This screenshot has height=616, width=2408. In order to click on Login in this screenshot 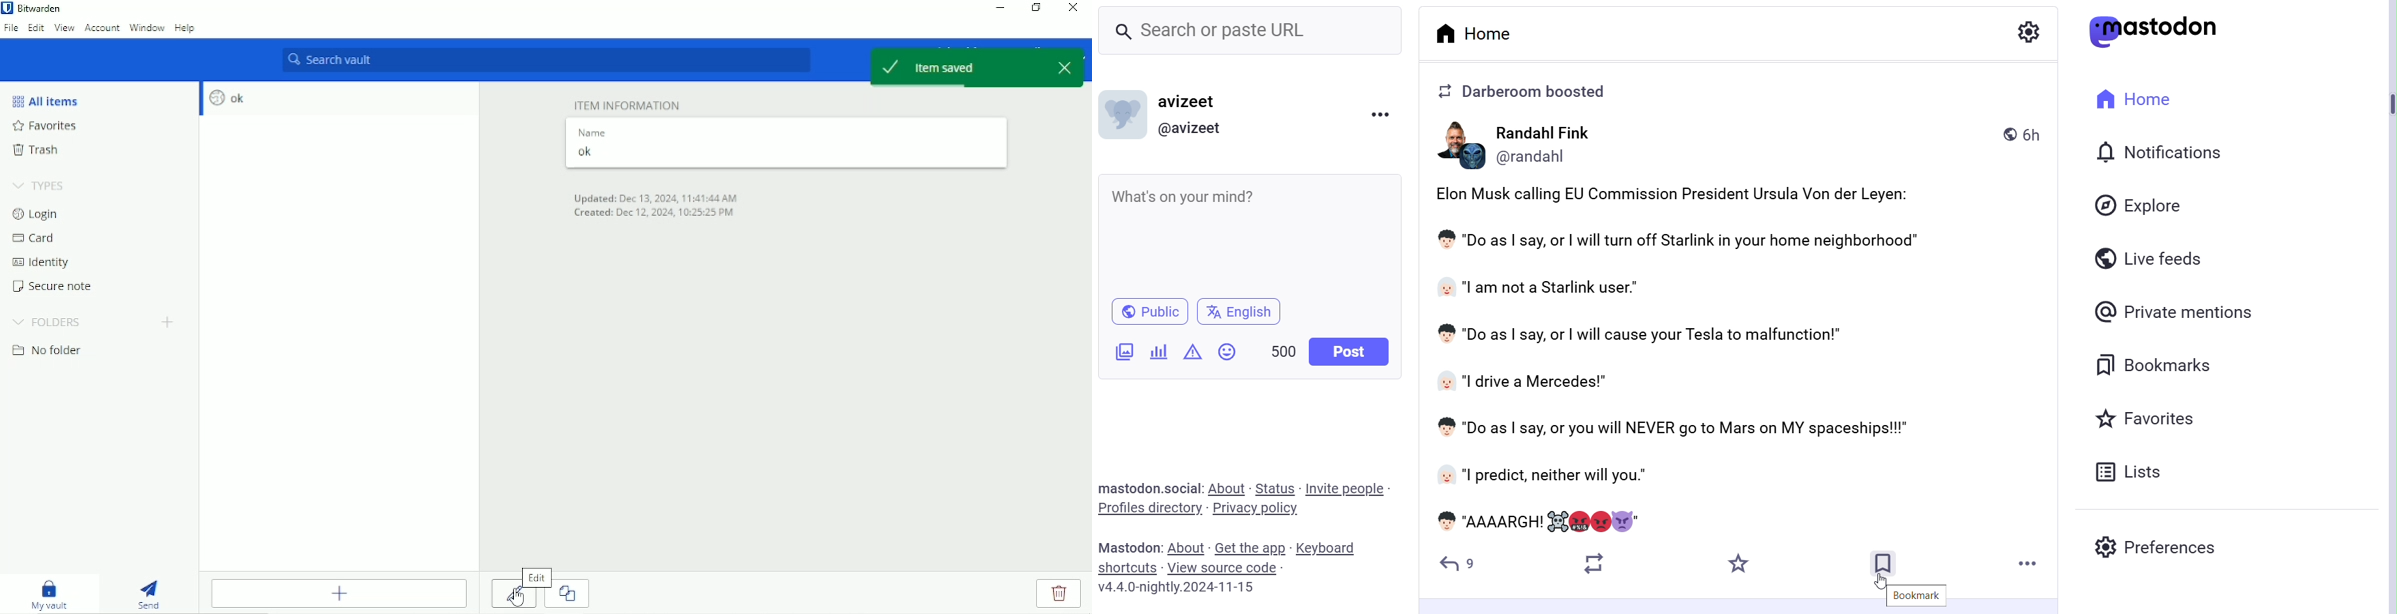, I will do `click(37, 214)`.